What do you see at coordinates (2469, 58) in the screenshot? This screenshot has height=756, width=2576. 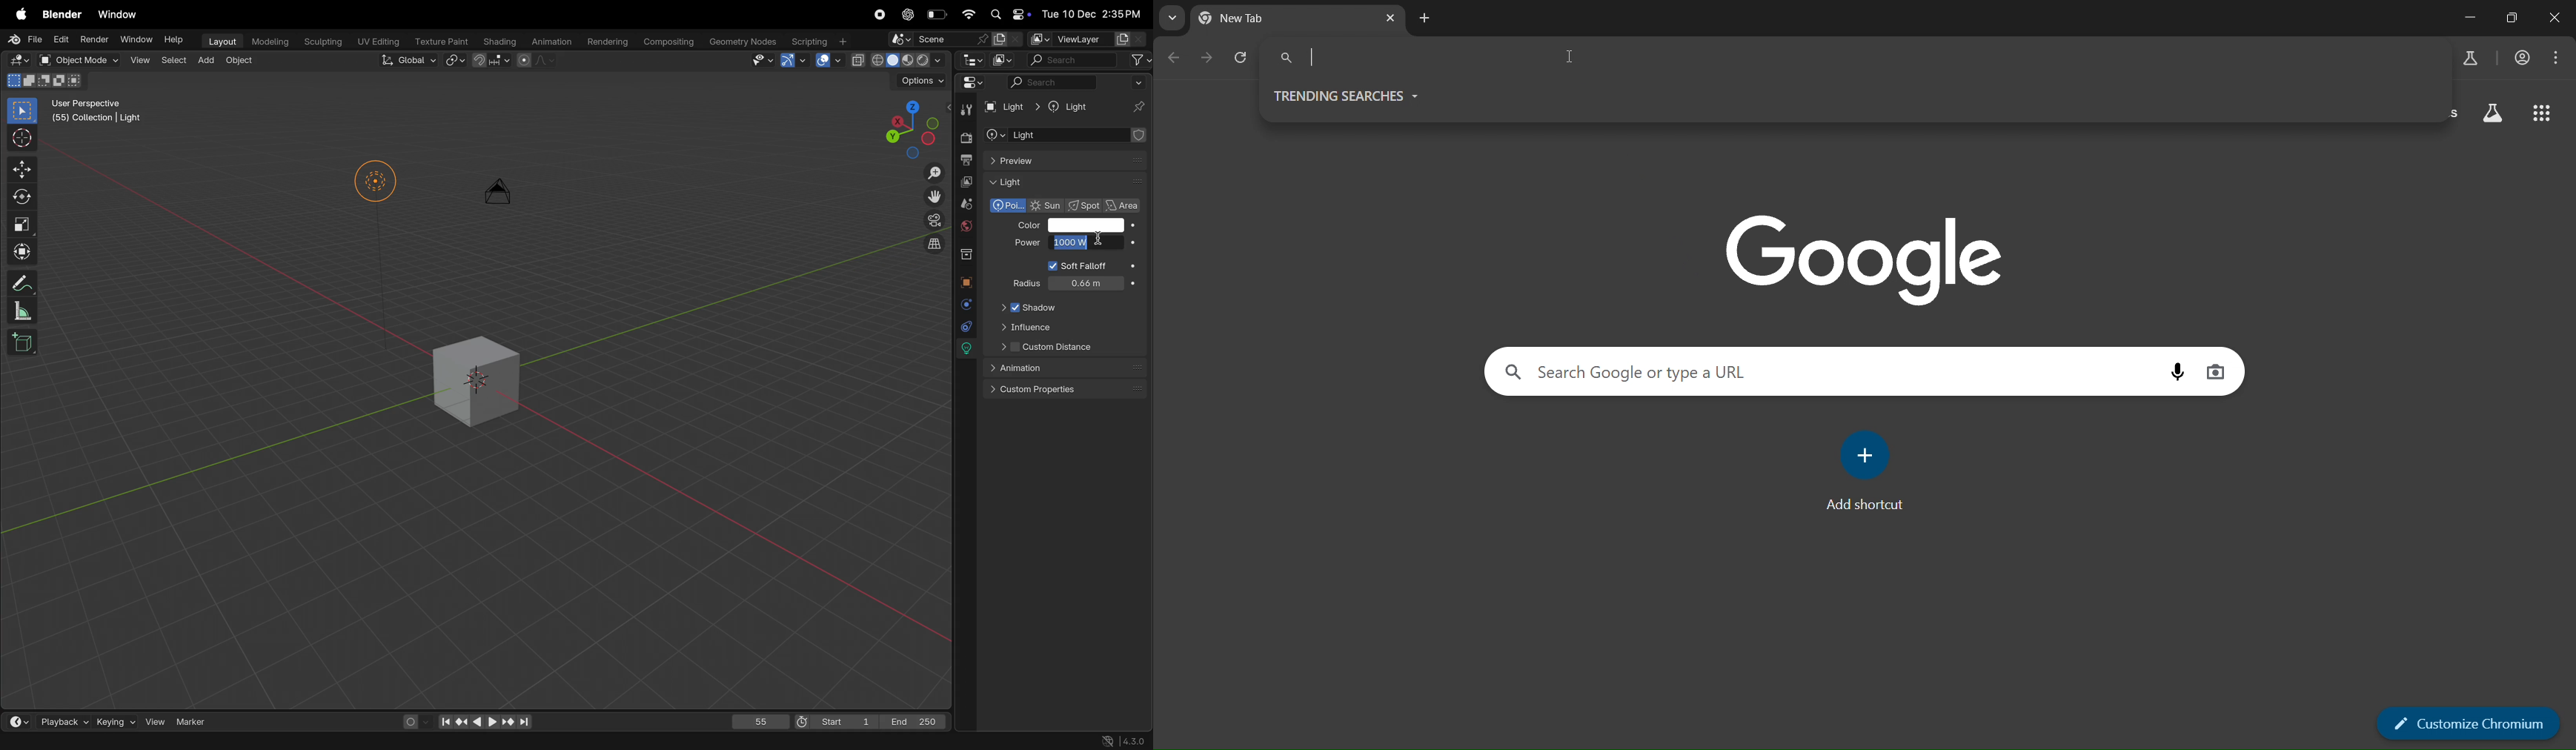 I see `search labs` at bounding box center [2469, 58].